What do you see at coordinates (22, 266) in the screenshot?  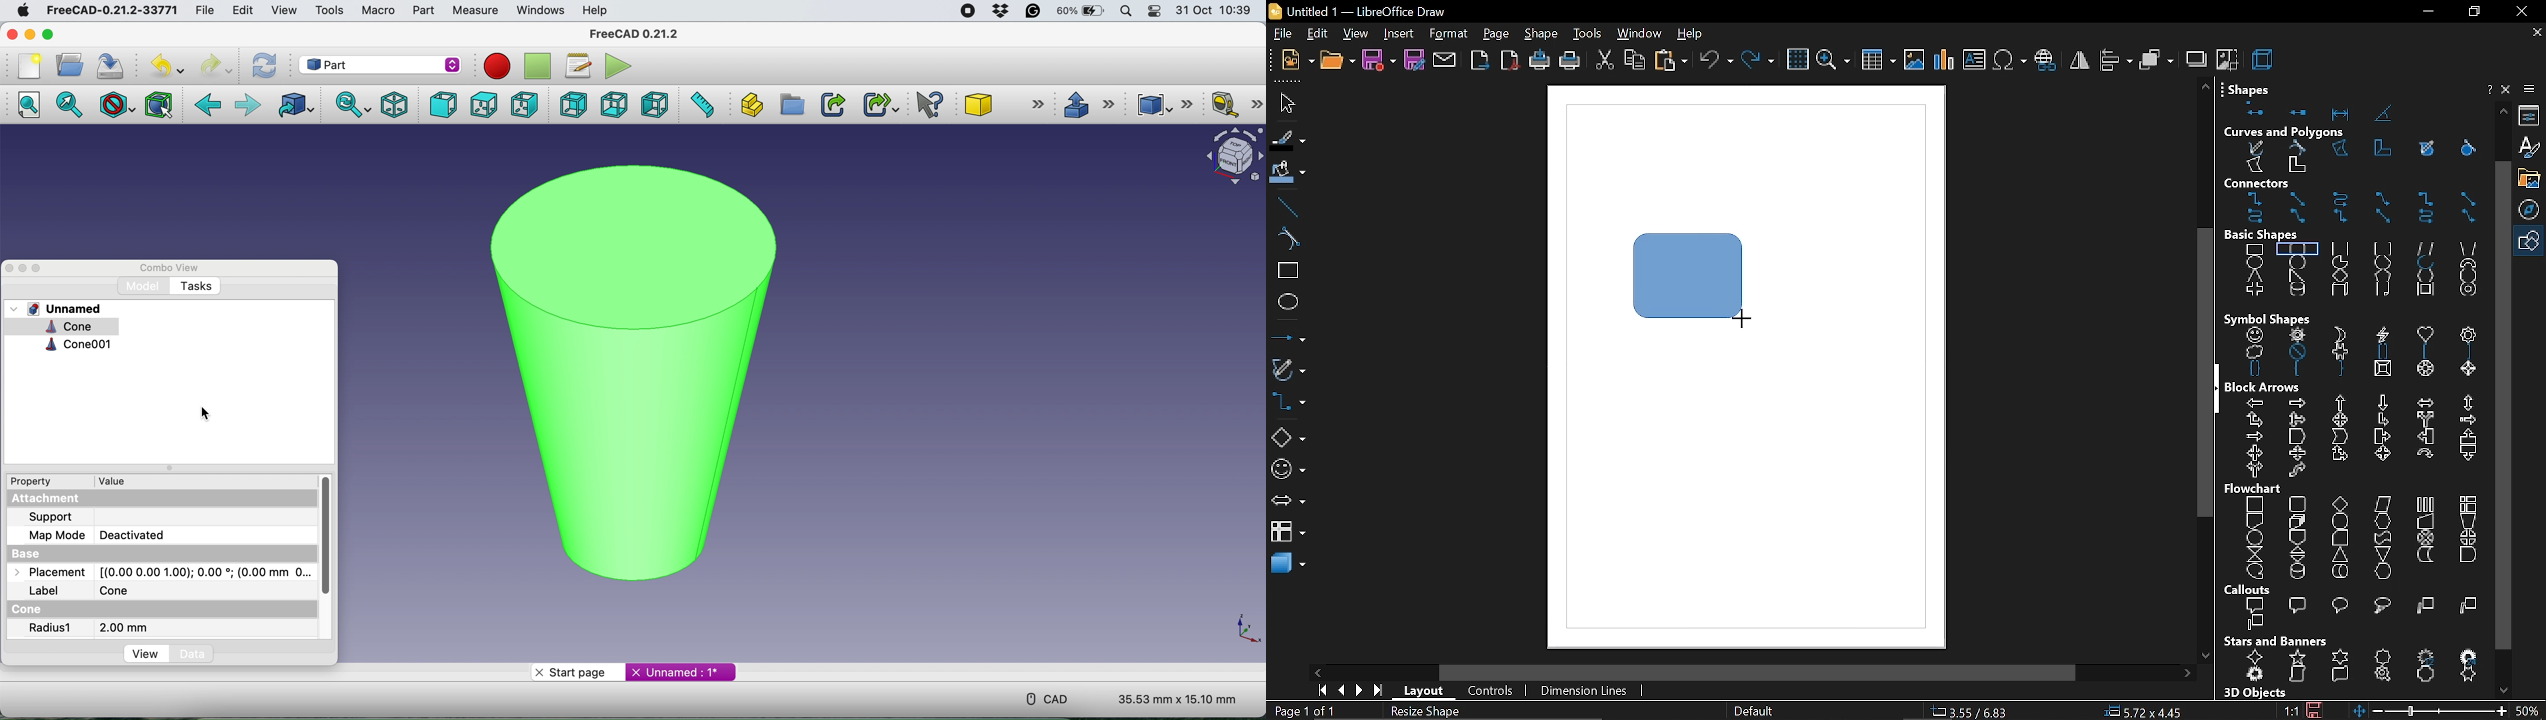 I see `minimise` at bounding box center [22, 266].